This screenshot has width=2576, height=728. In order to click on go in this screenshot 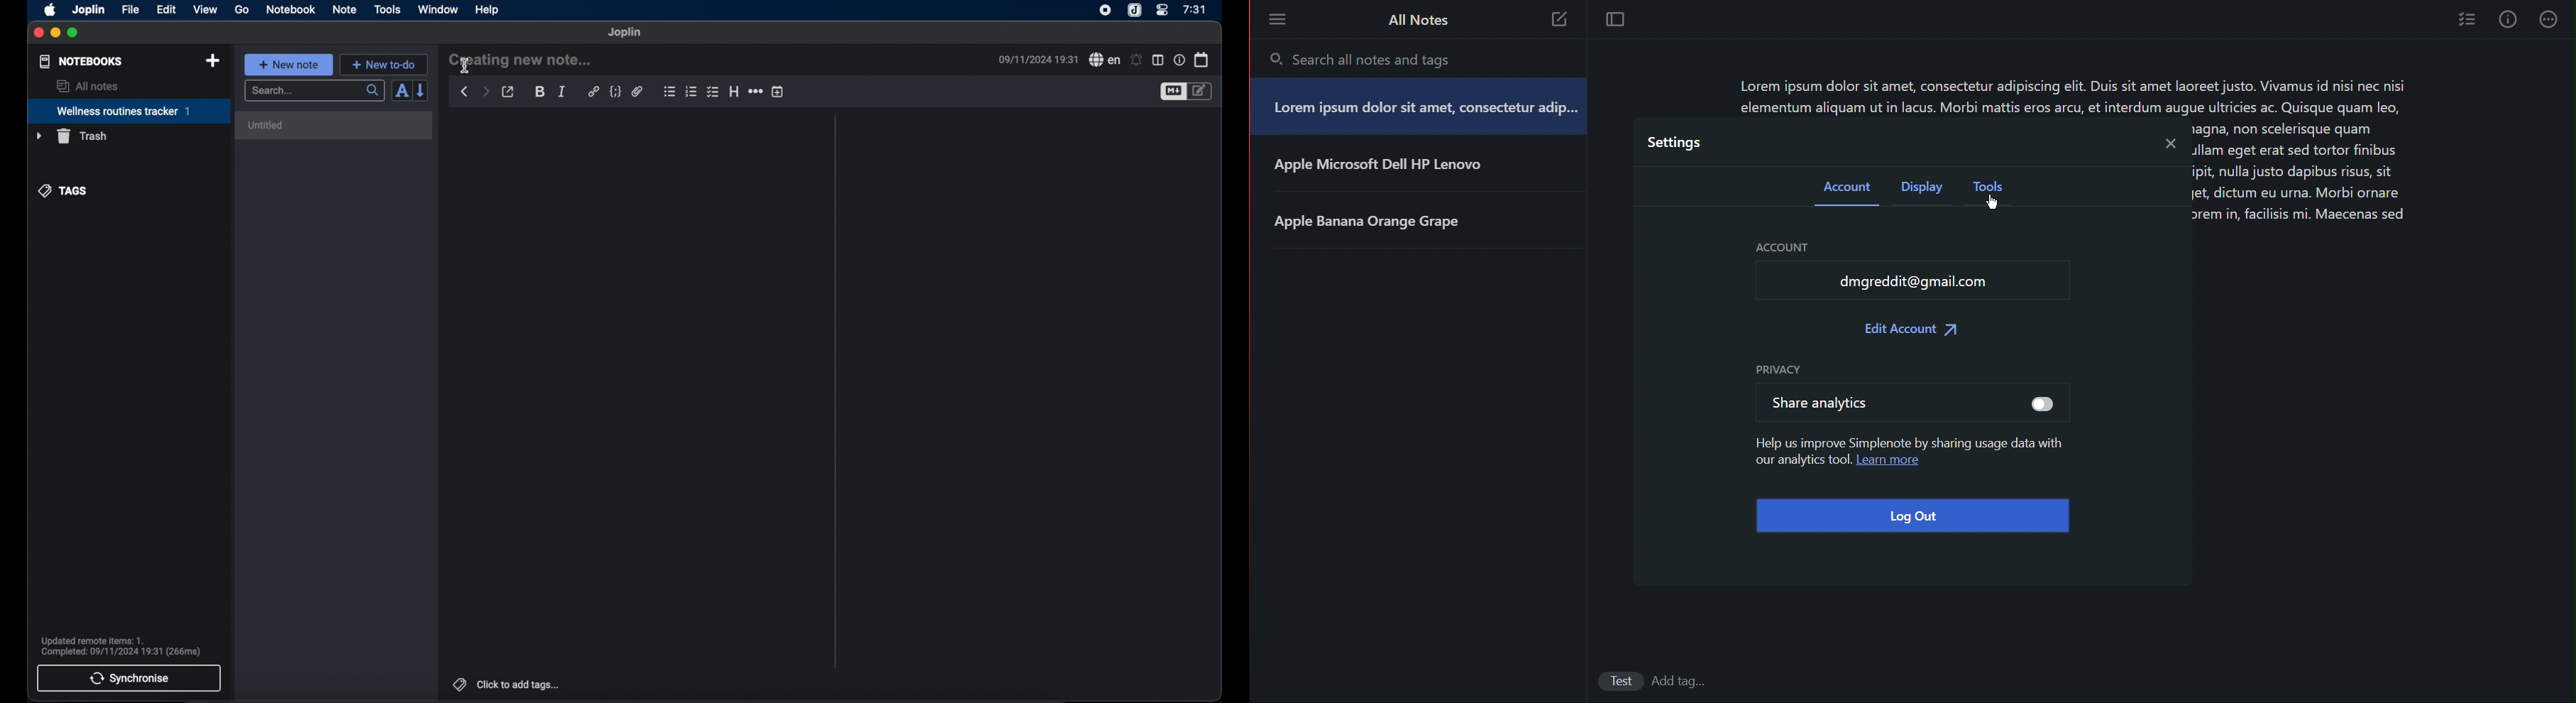, I will do `click(242, 9)`.